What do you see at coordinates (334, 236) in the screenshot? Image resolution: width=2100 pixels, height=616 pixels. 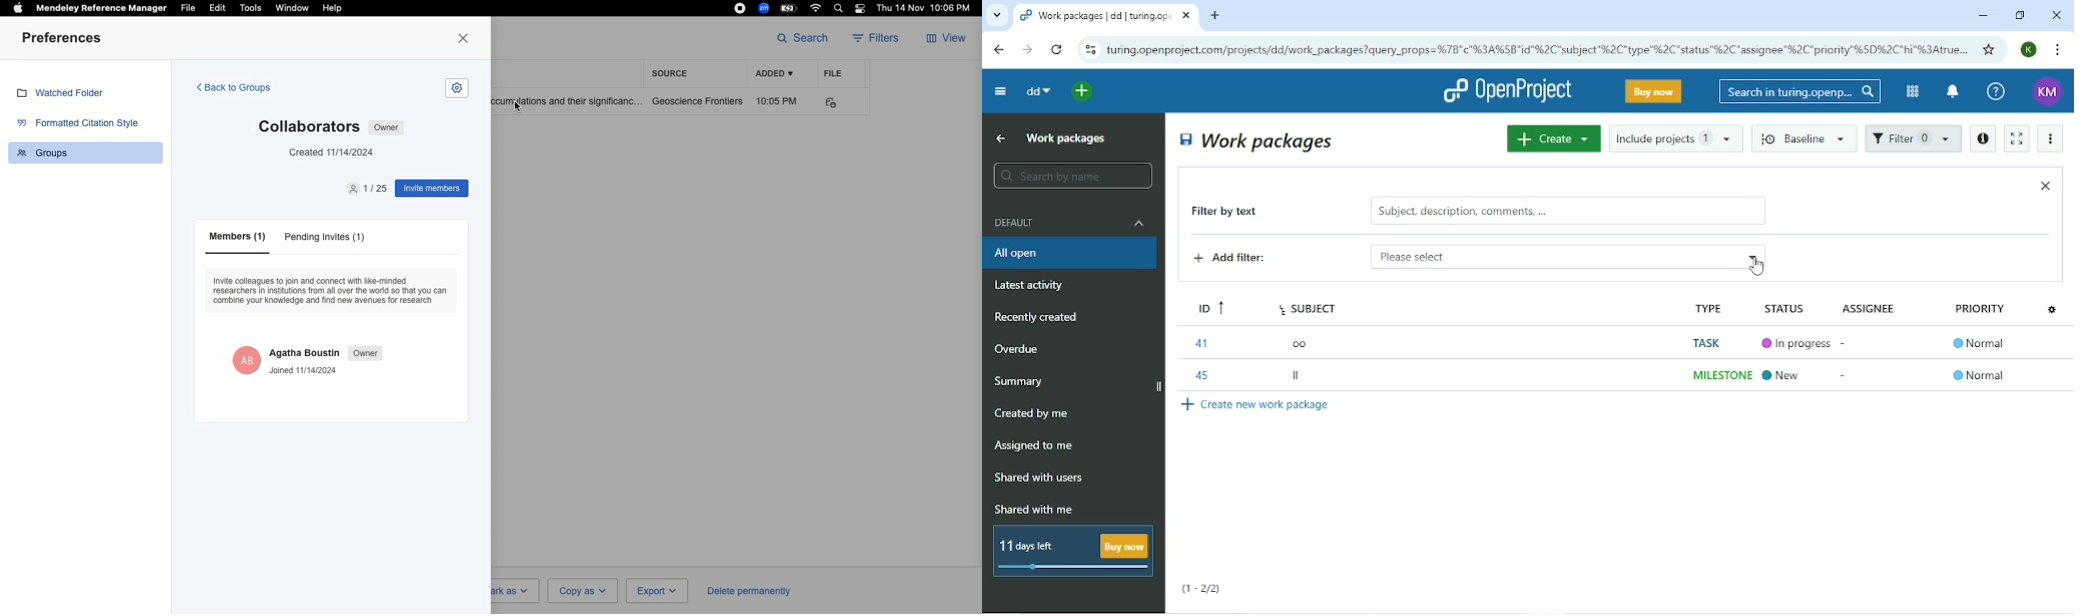 I see `pending invites` at bounding box center [334, 236].